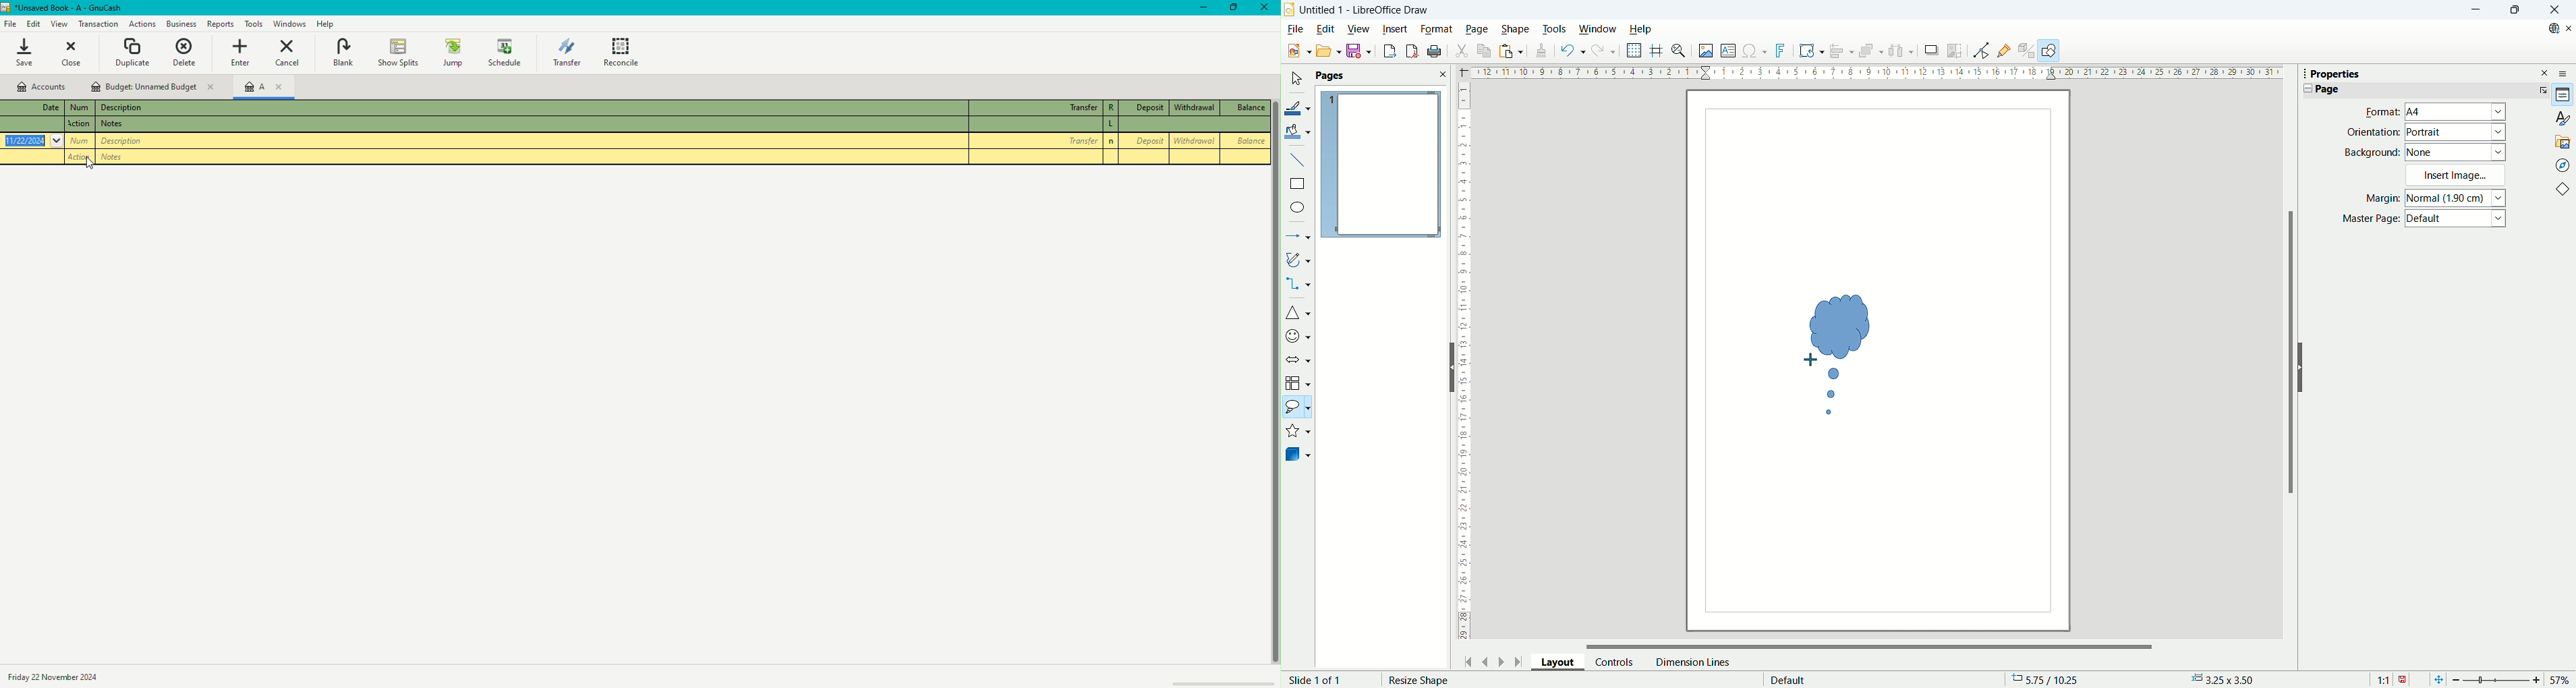  I want to click on Reconcile, so click(625, 52).